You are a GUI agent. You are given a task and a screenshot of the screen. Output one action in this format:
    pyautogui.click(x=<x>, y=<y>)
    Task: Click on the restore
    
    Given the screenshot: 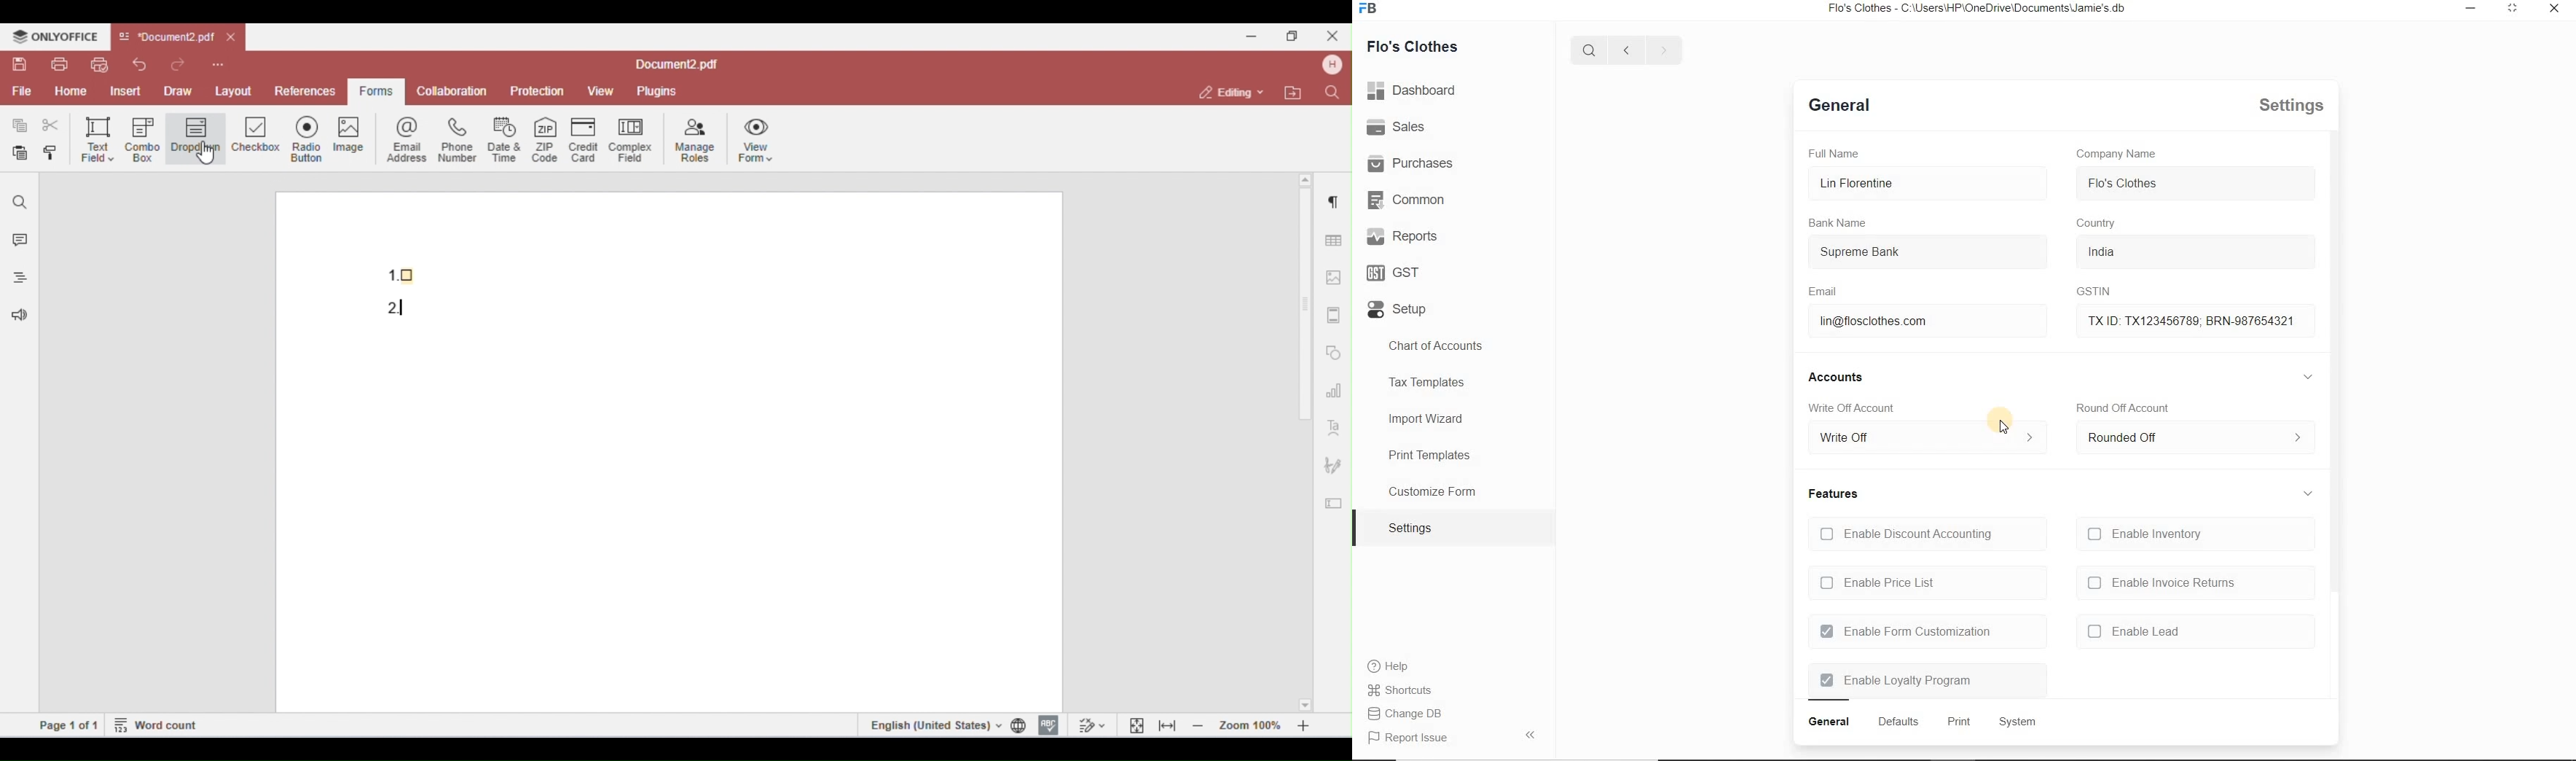 What is the action you would take?
    pyautogui.click(x=2473, y=10)
    